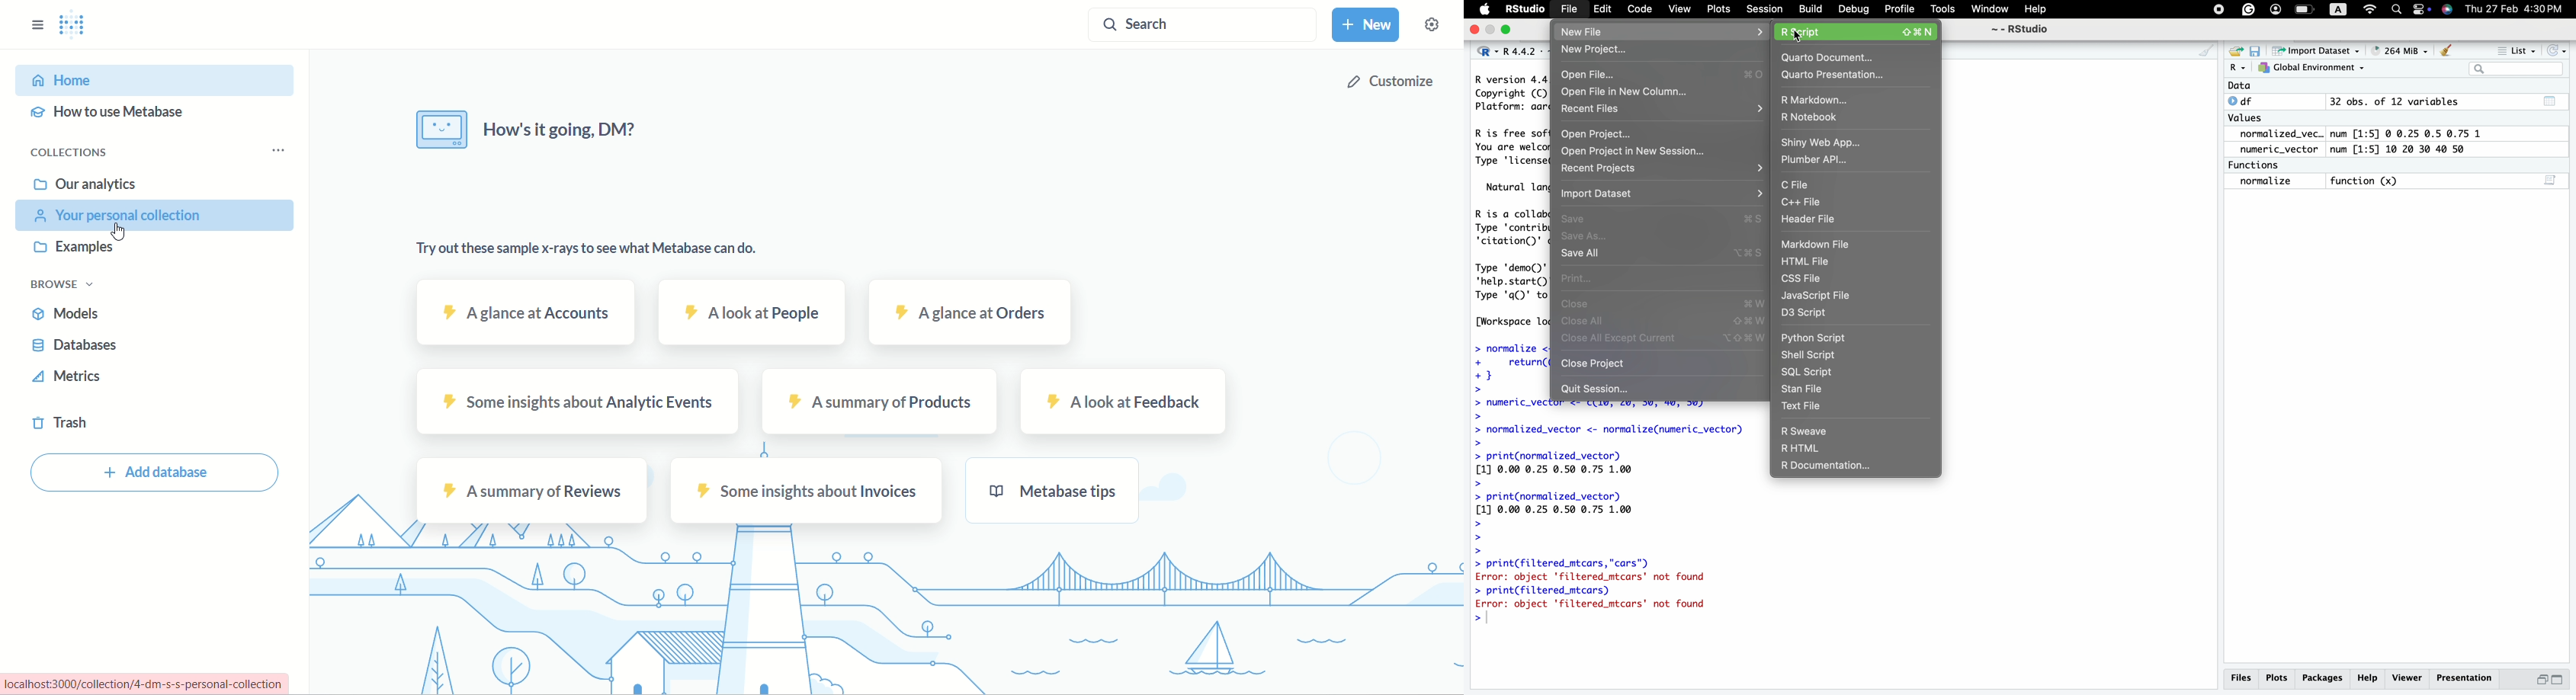 This screenshot has width=2576, height=700. What do you see at coordinates (1481, 51) in the screenshot?
I see `select language` at bounding box center [1481, 51].